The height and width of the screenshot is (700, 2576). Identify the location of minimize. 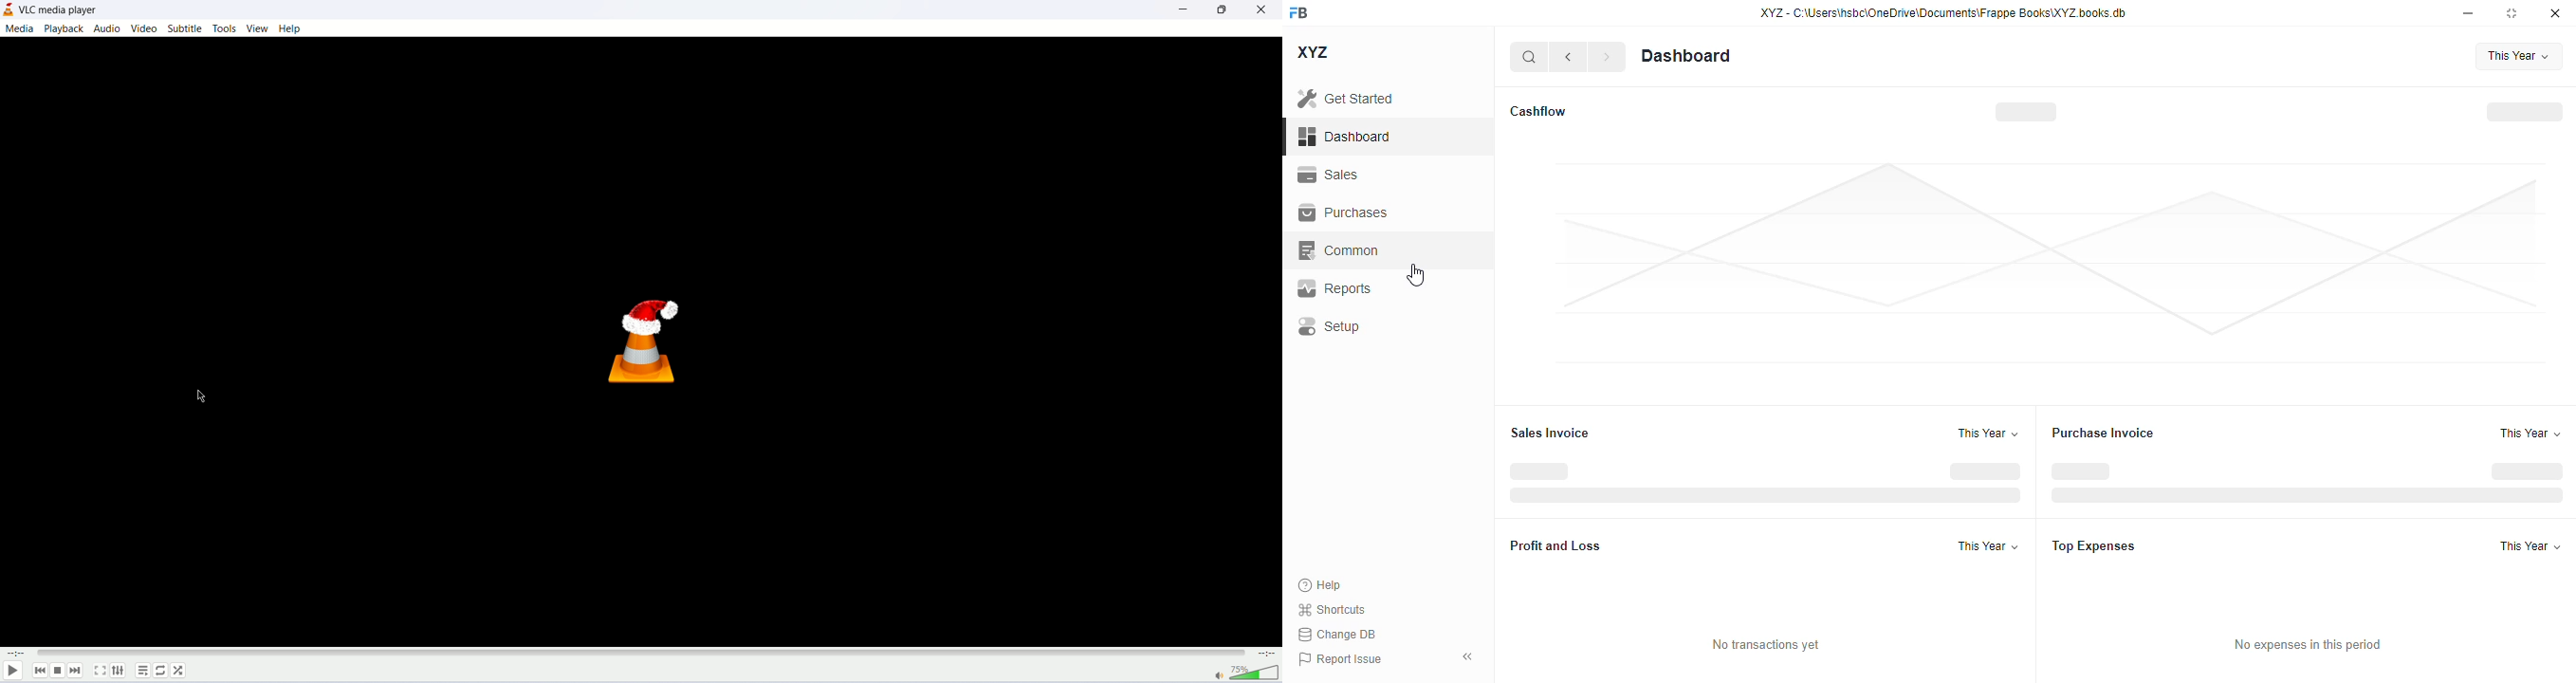
(1183, 10).